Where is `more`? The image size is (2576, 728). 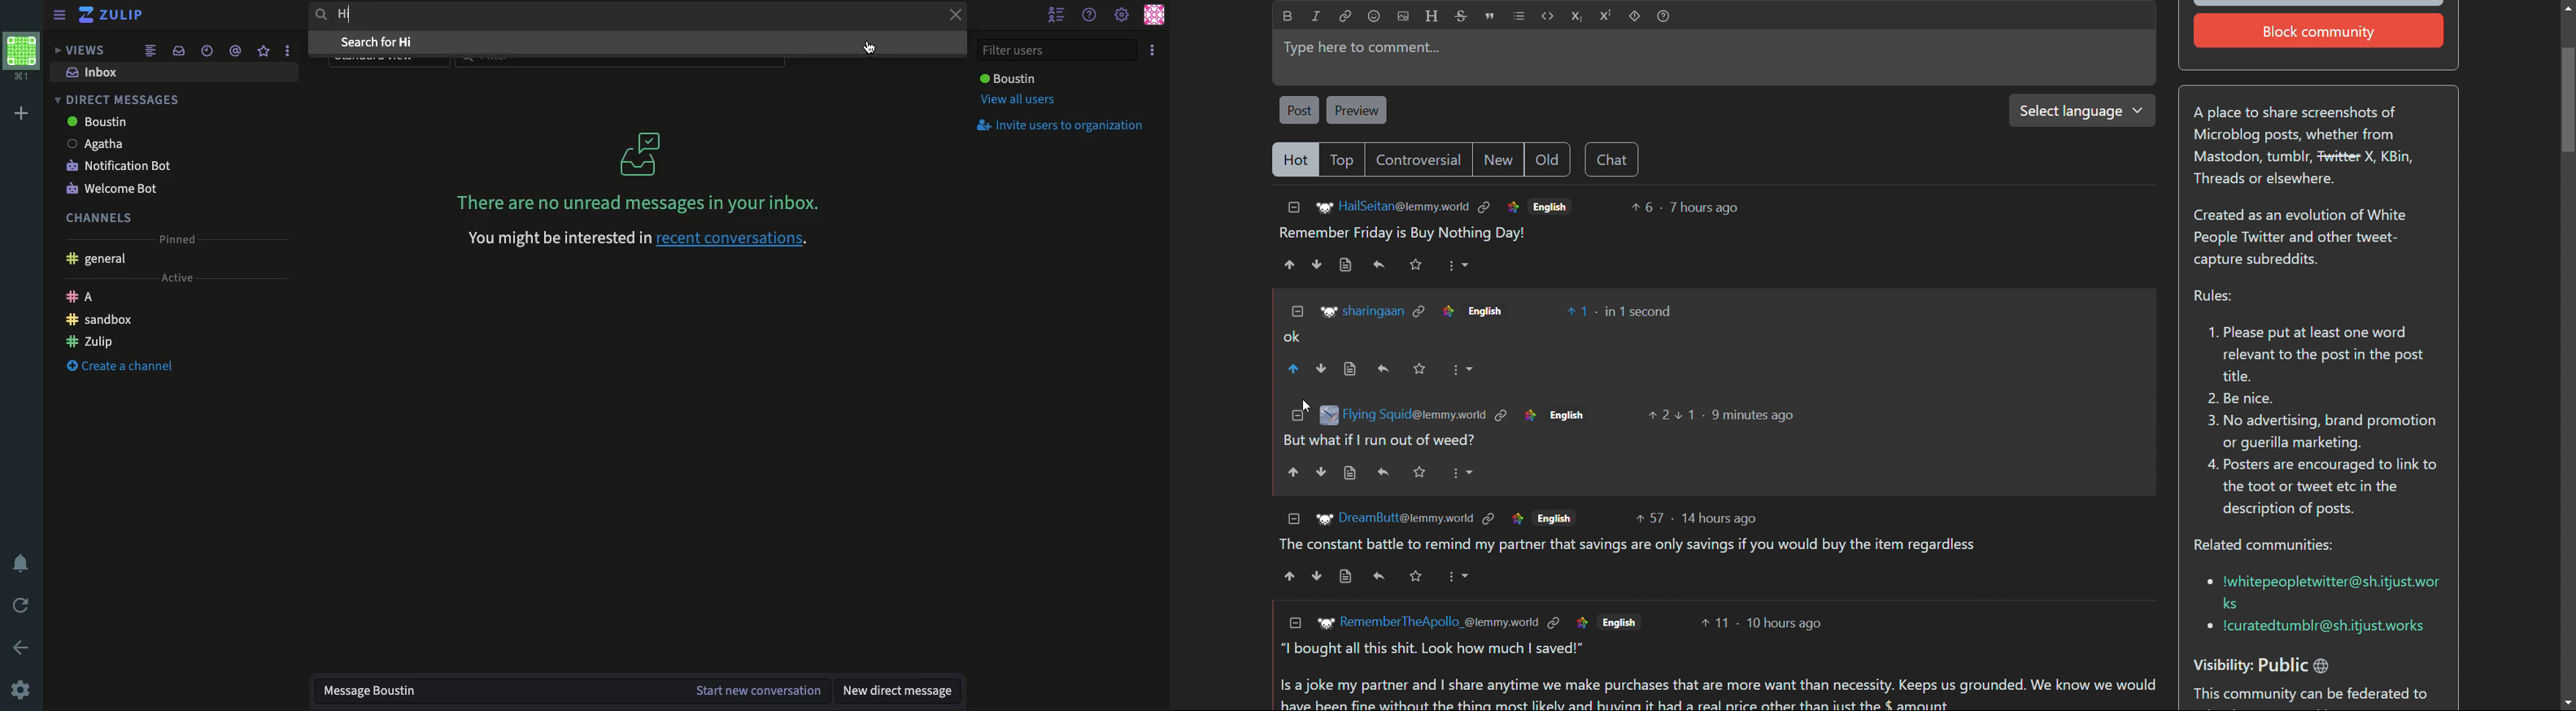
more is located at coordinates (1466, 369).